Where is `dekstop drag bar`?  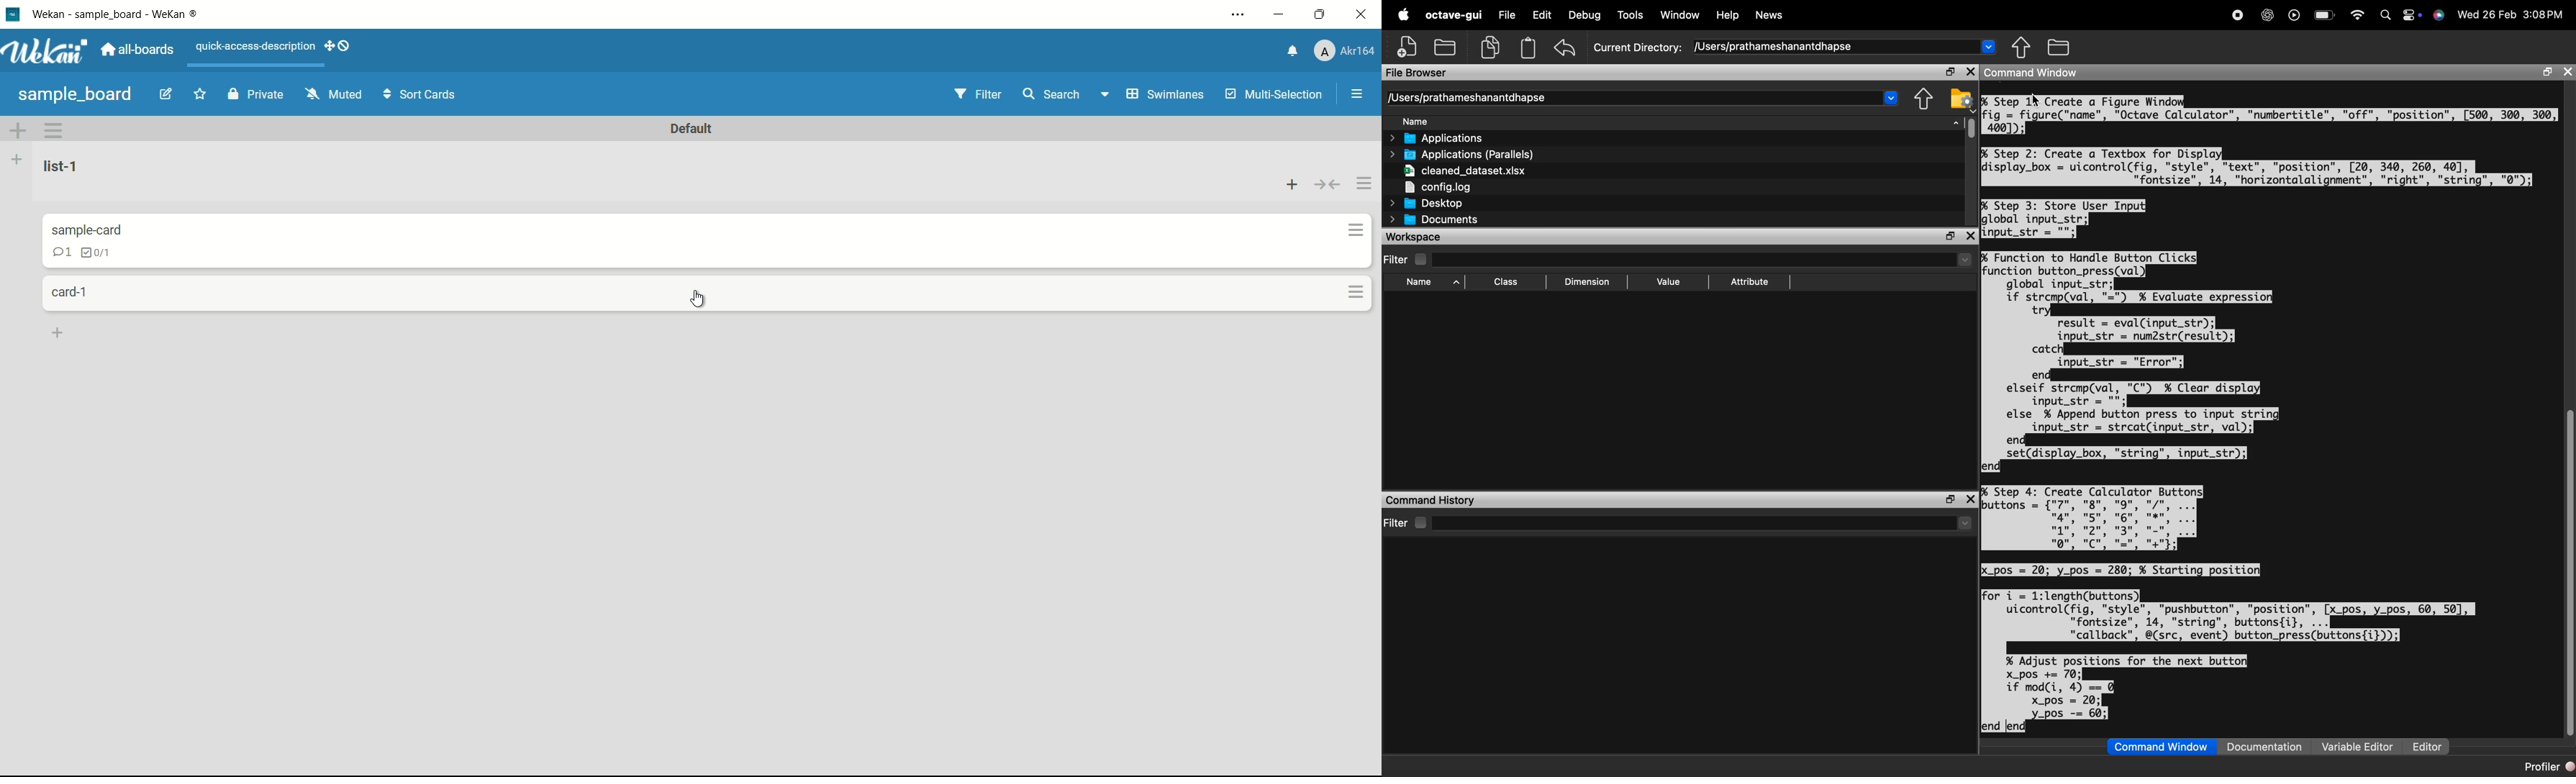
dekstop drag bar is located at coordinates (338, 47).